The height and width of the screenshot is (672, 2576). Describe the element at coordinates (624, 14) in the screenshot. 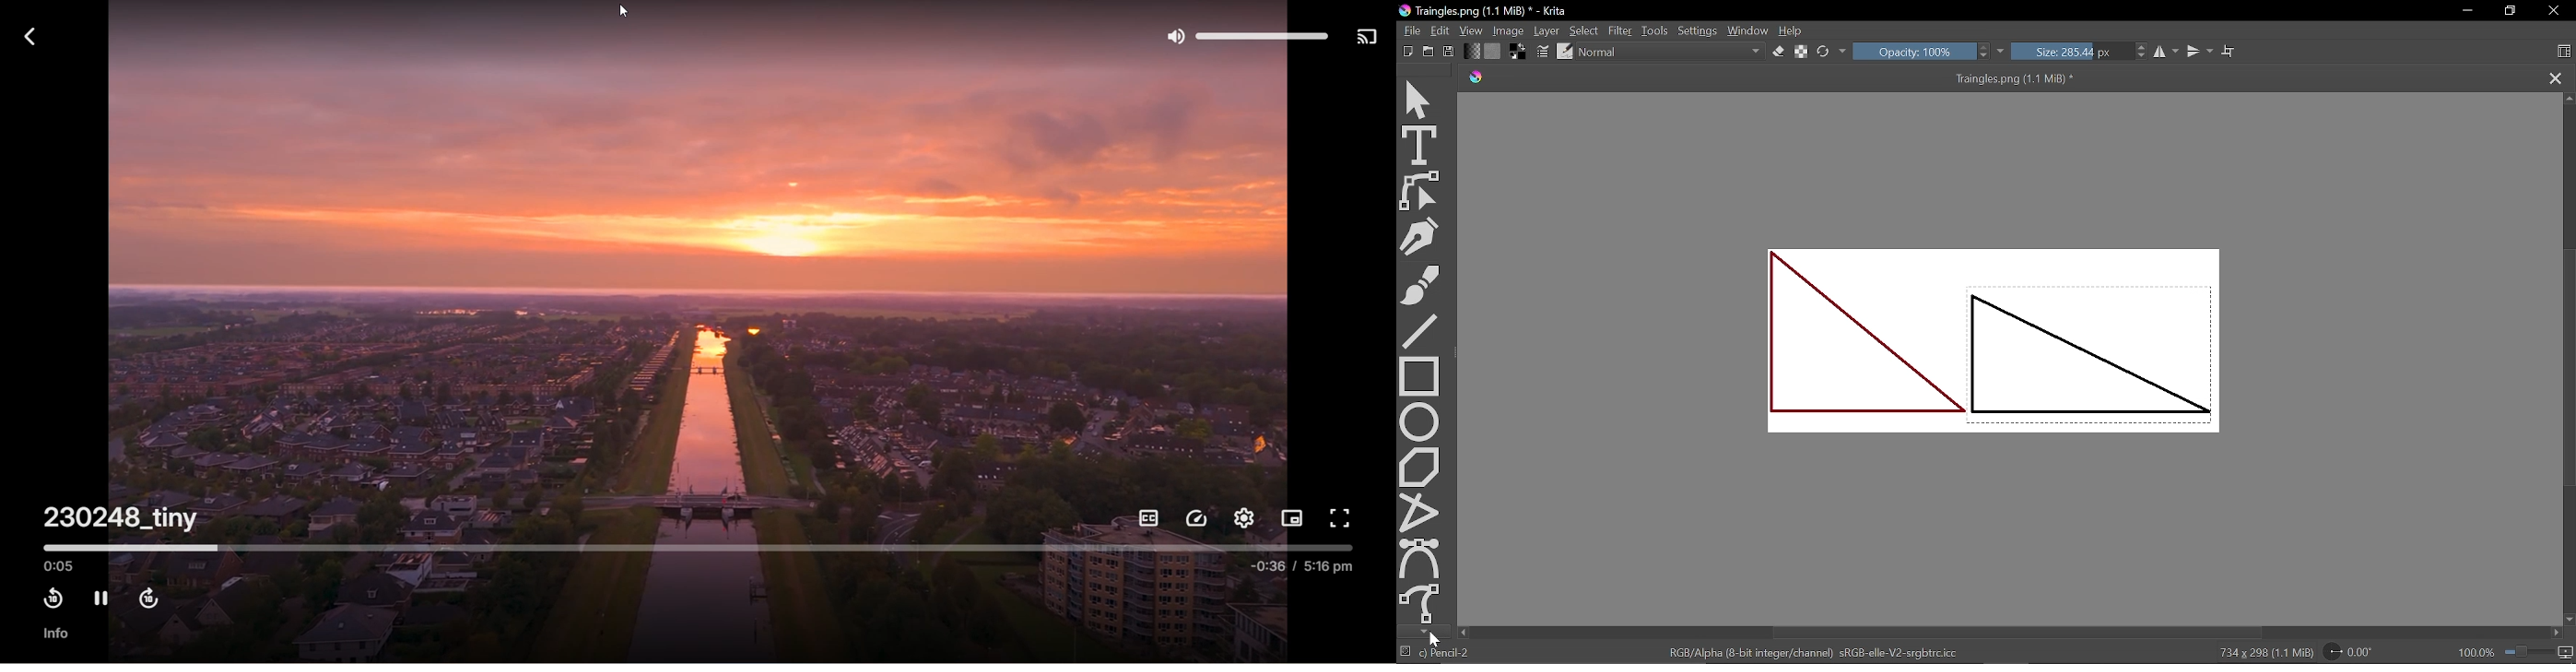

I see `cursor` at that location.